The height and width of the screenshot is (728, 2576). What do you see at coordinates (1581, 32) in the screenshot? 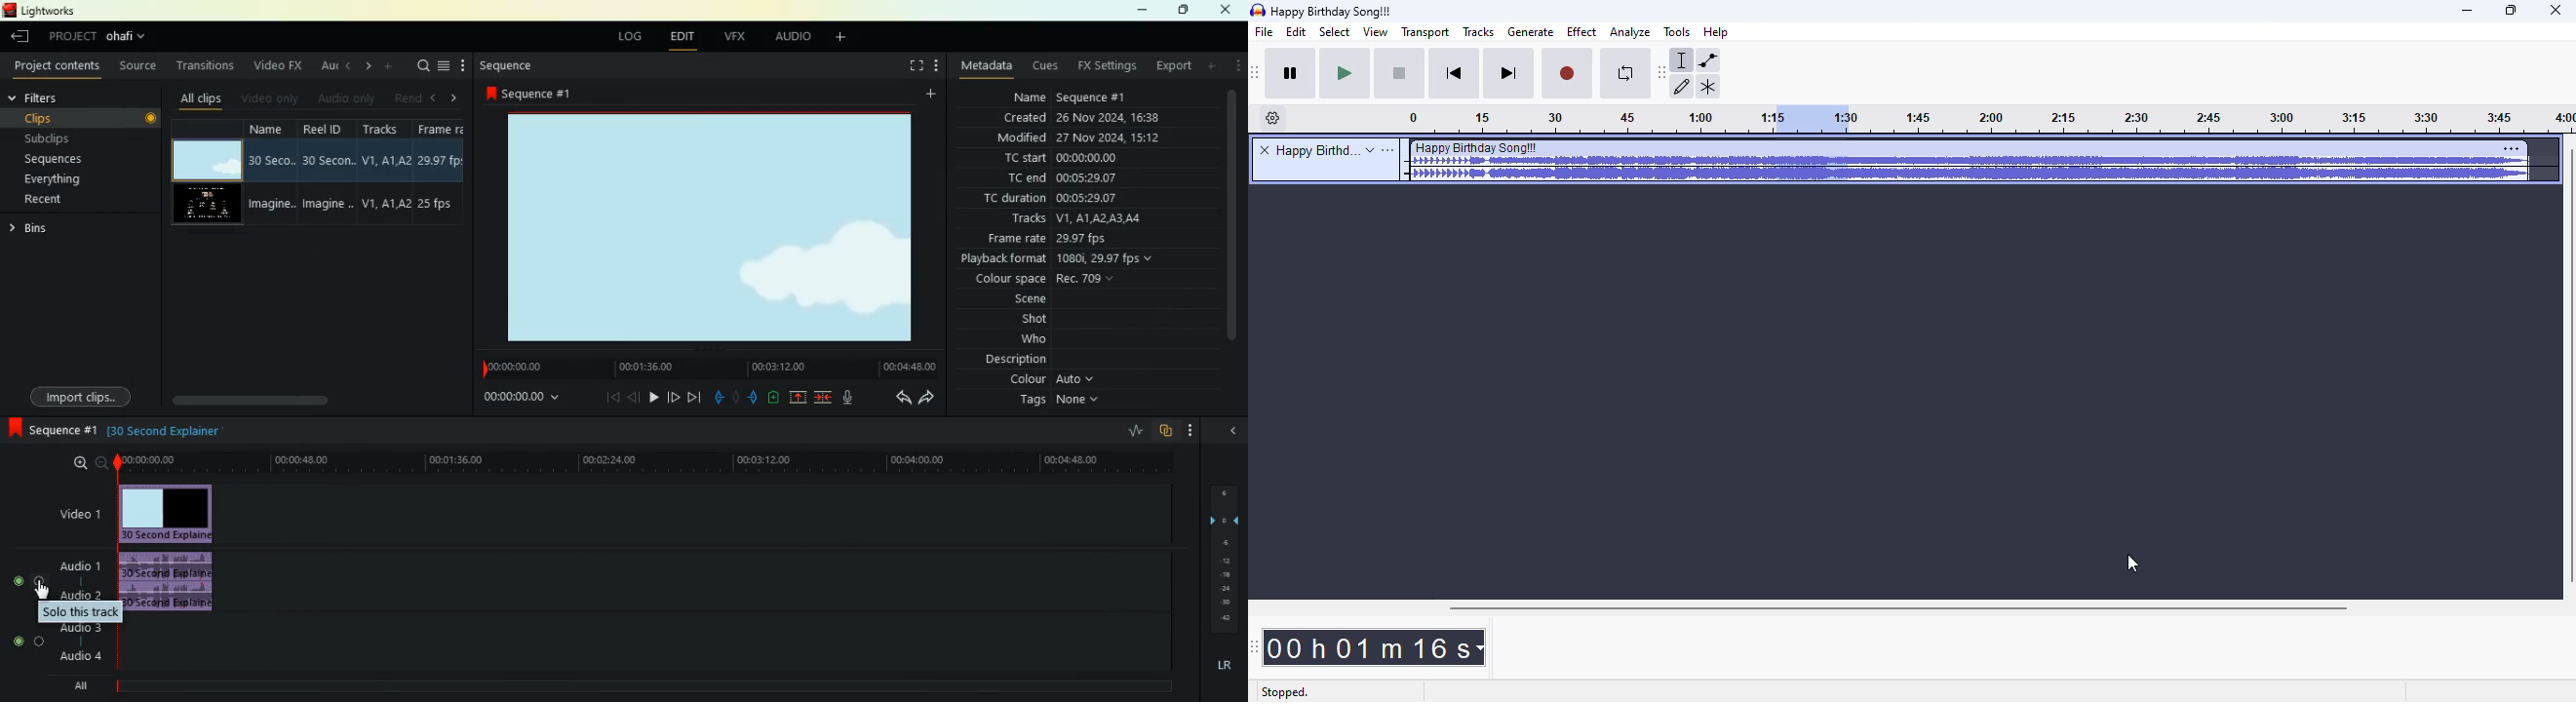
I see `effect` at bounding box center [1581, 32].